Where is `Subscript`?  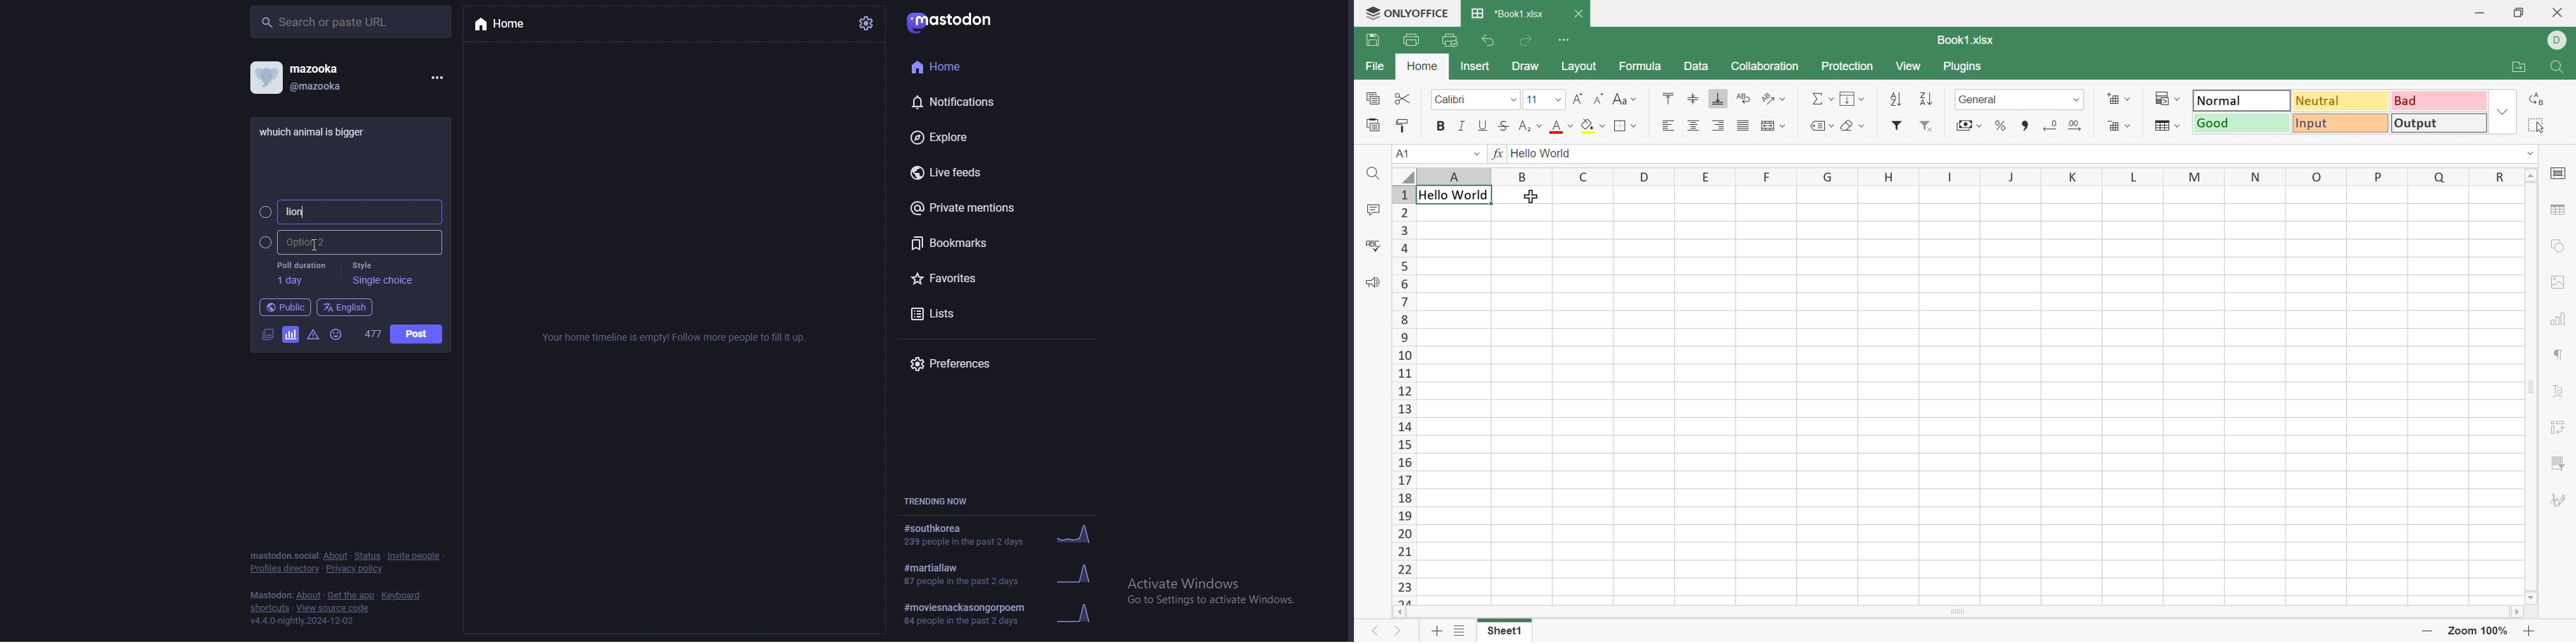 Subscript is located at coordinates (1528, 127).